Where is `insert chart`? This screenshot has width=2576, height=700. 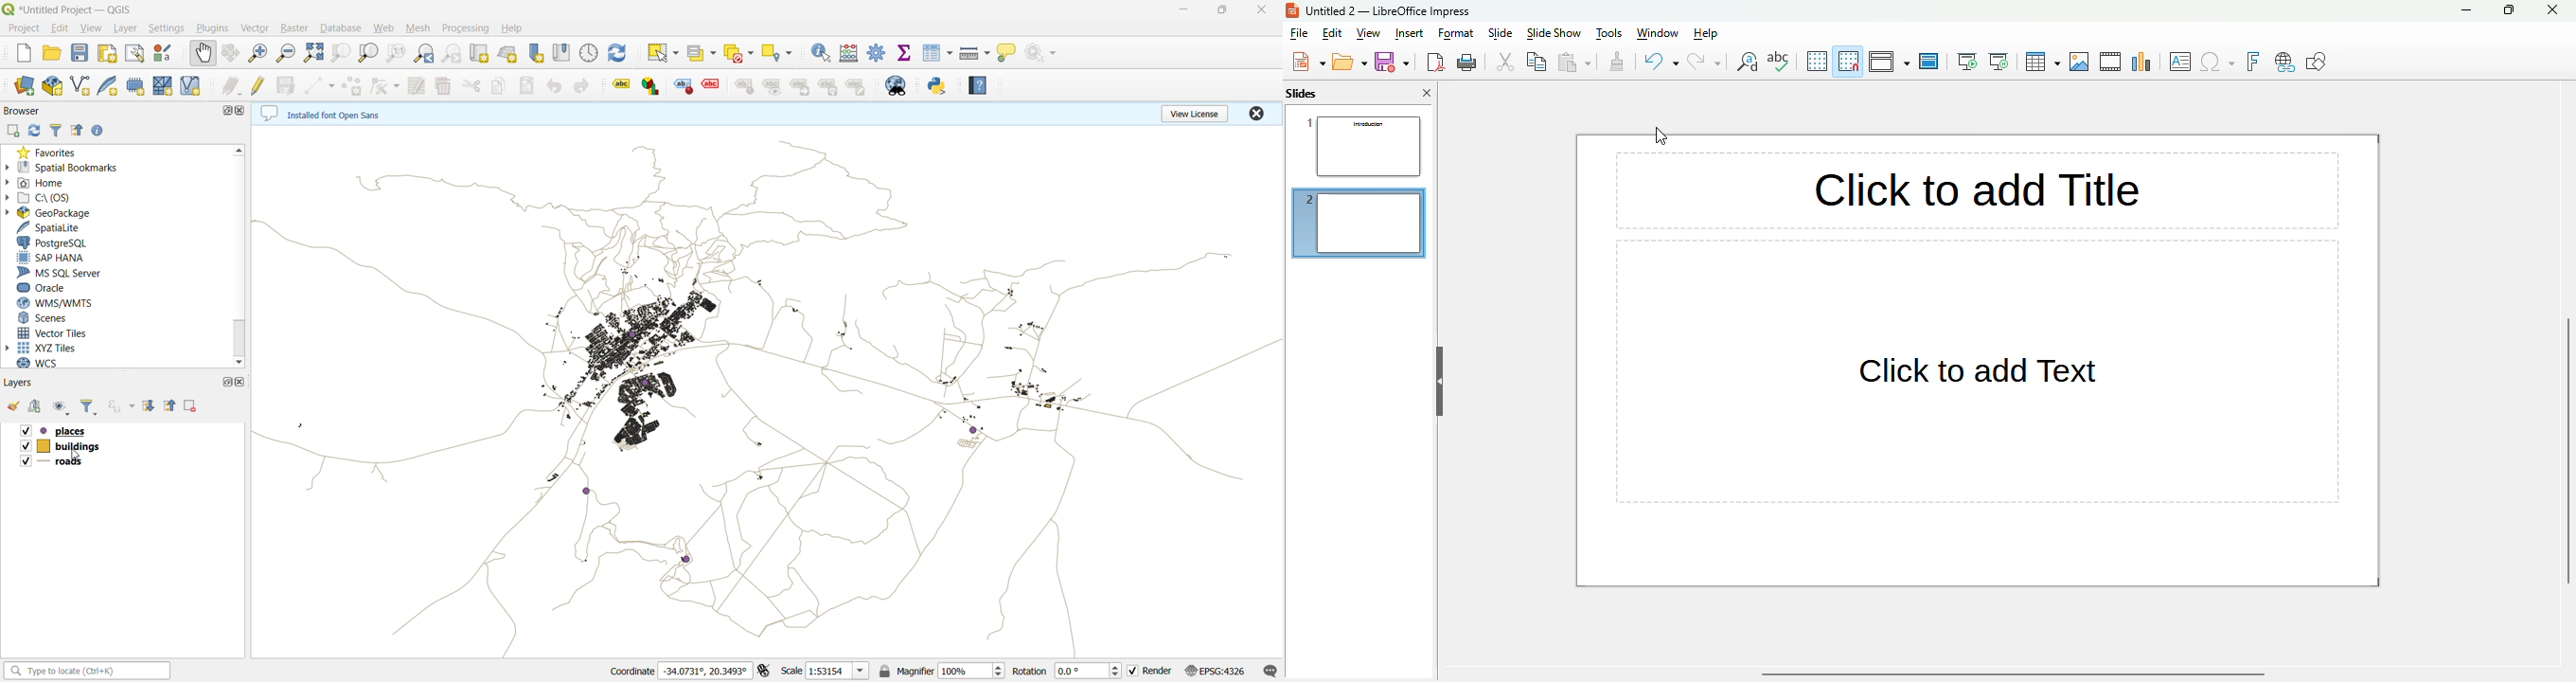
insert chart is located at coordinates (2142, 62).